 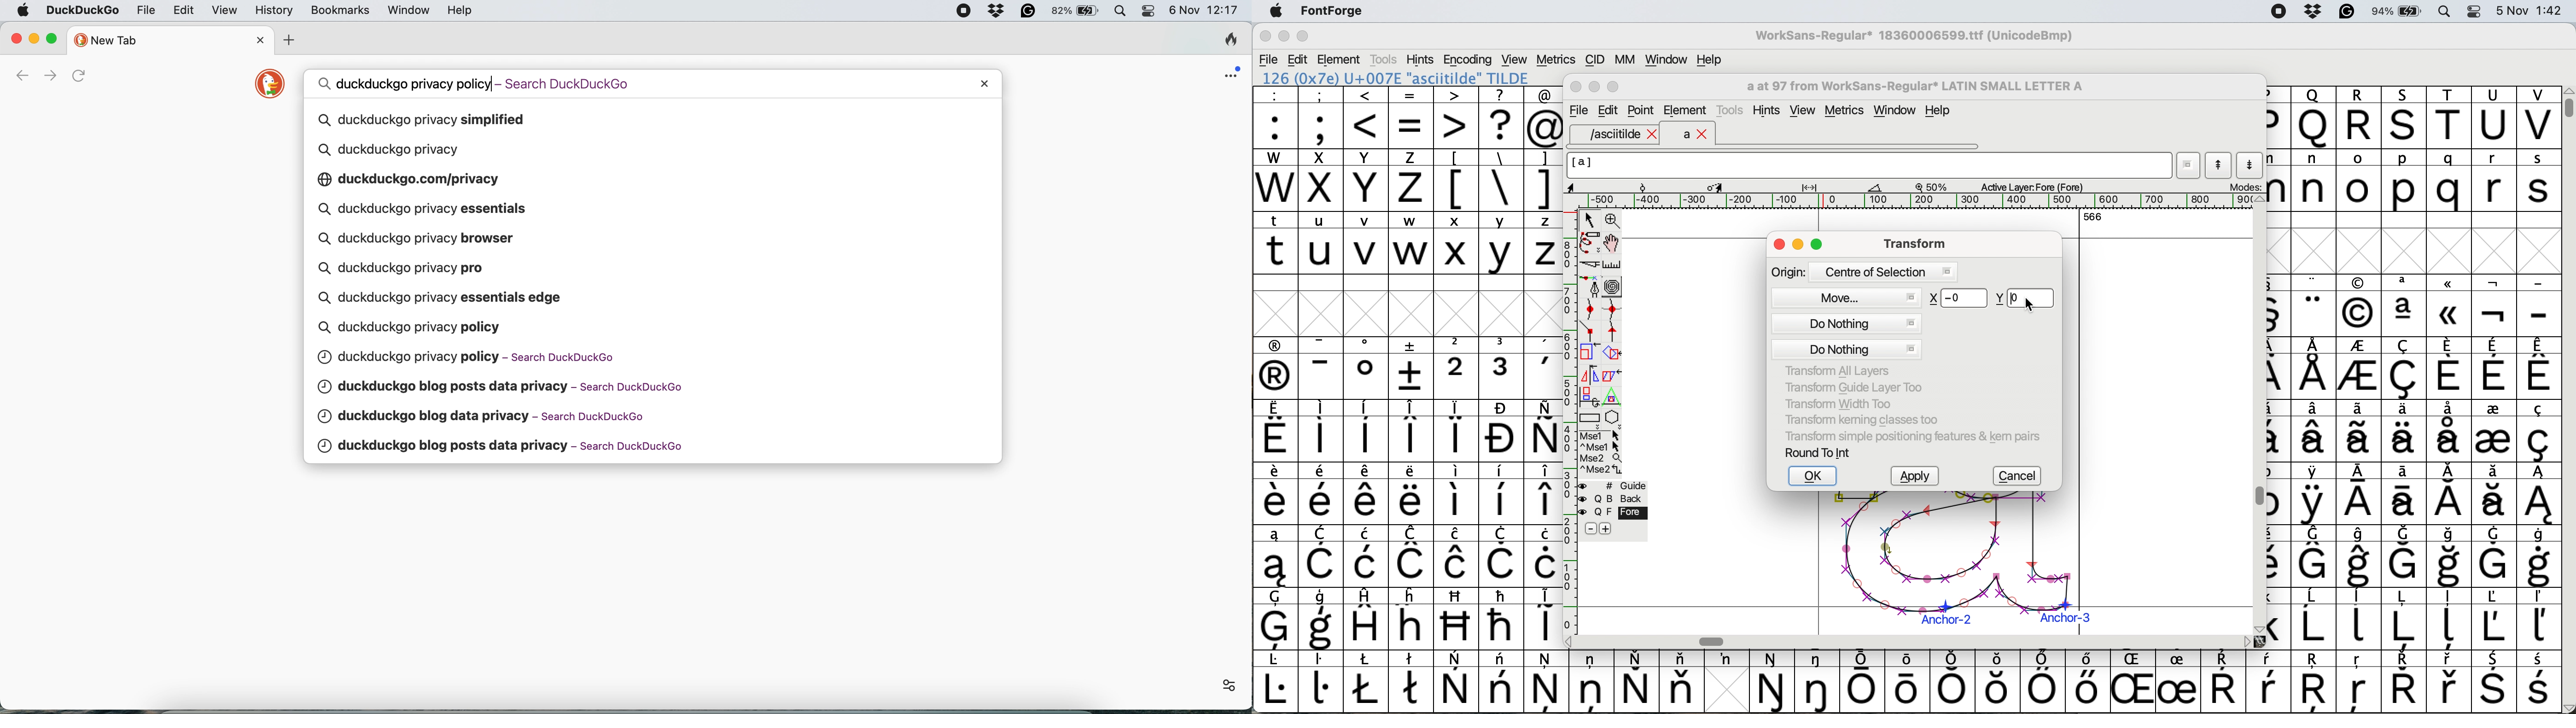 I want to click on symbol, so click(x=2360, y=618).